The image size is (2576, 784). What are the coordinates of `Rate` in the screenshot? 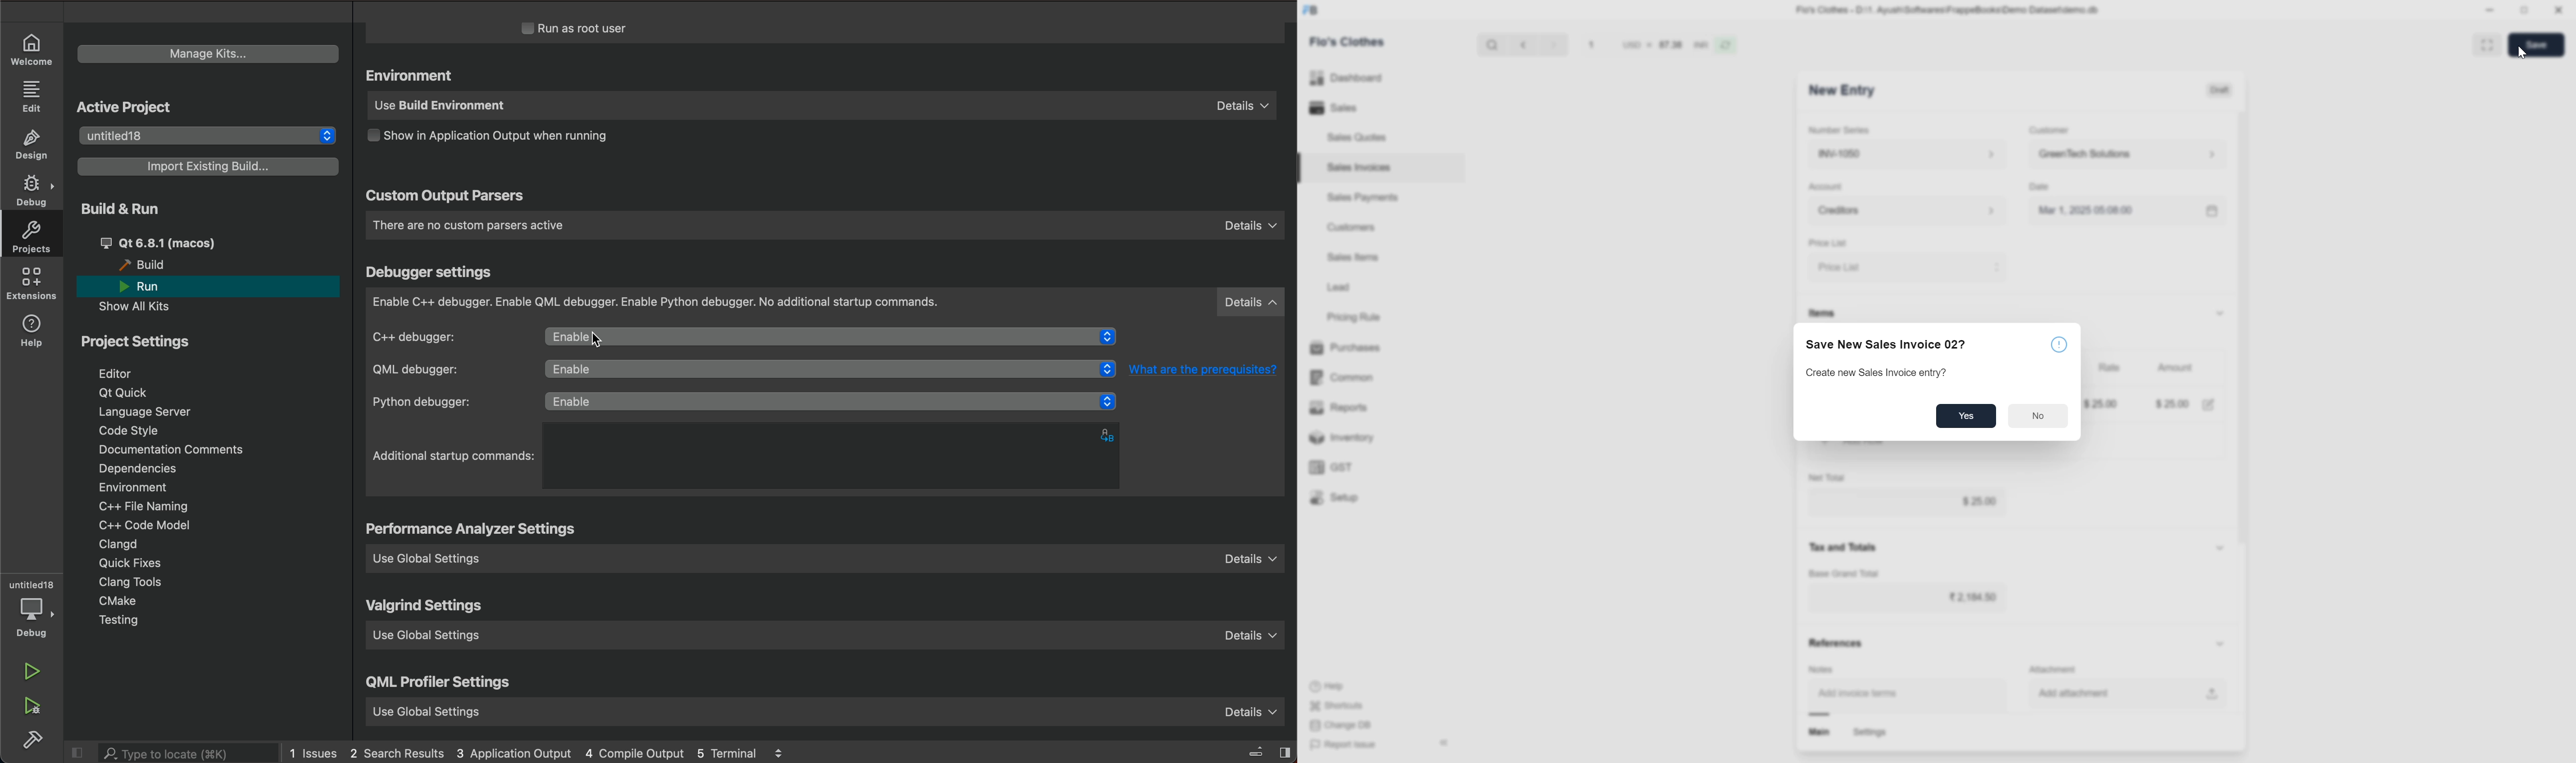 It's located at (2110, 369).